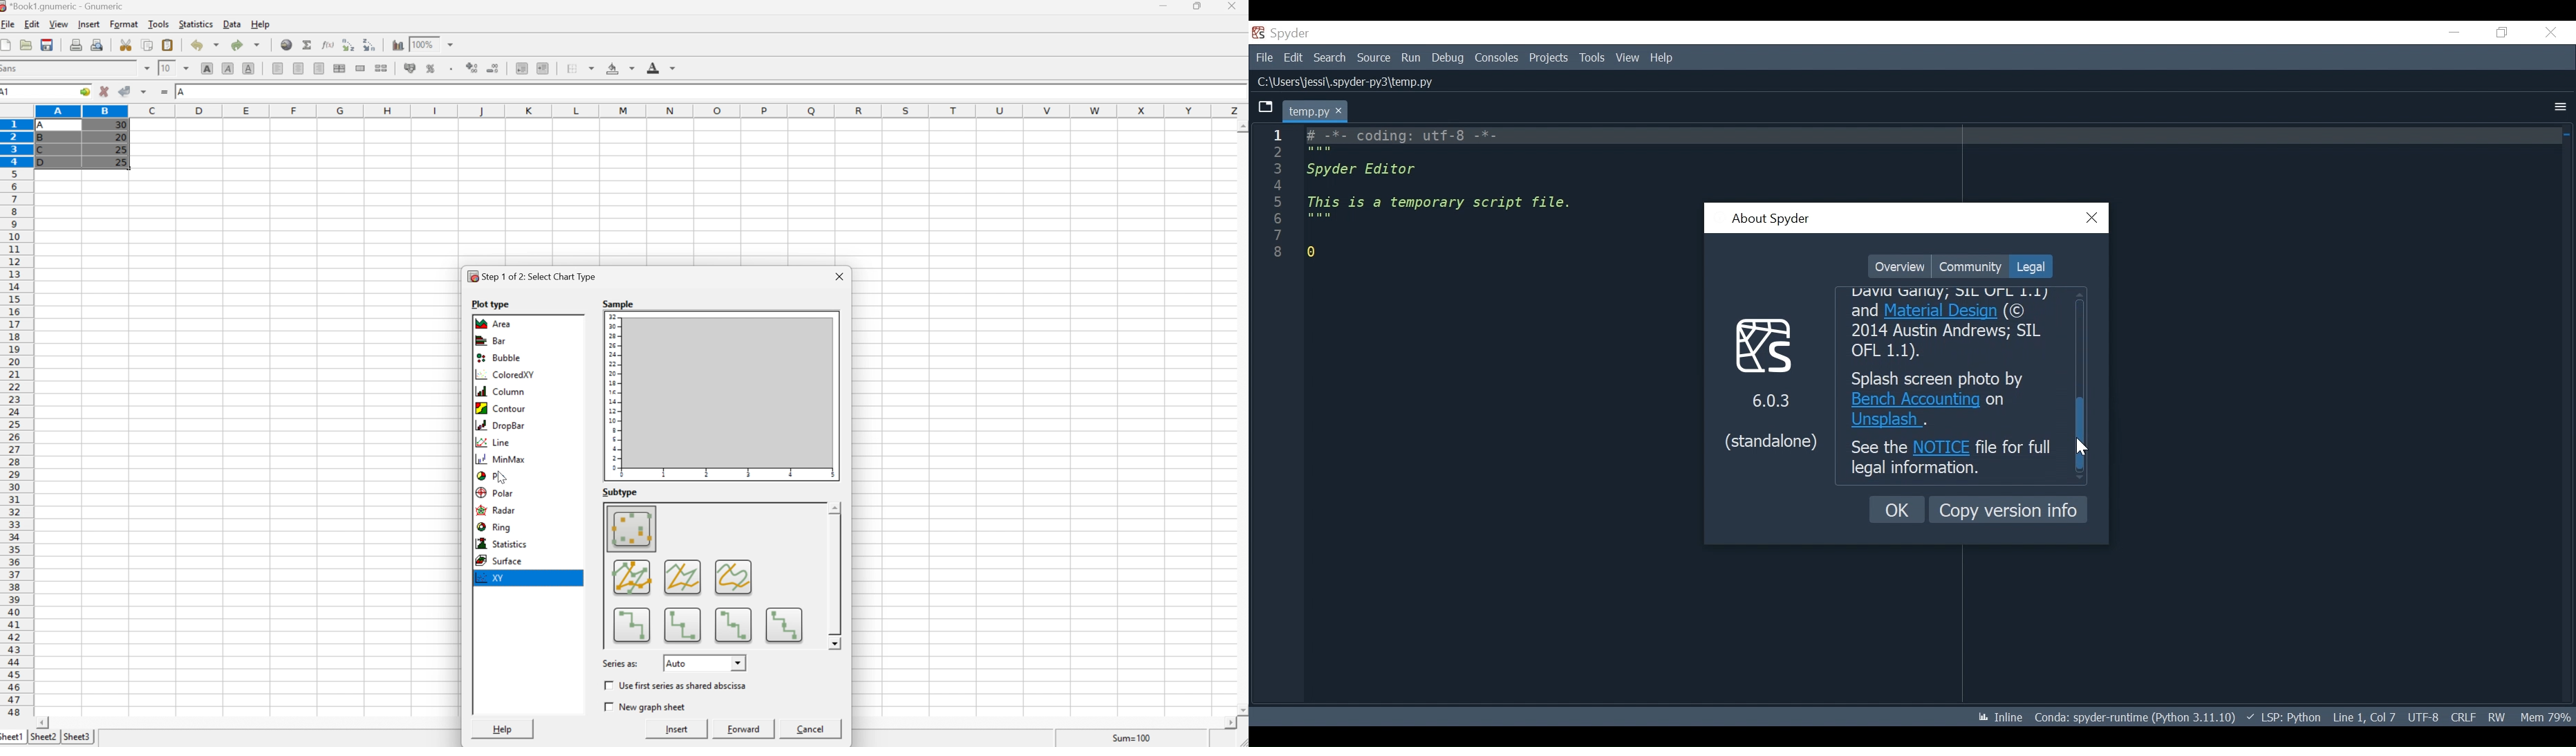 The width and height of the screenshot is (2576, 756). I want to click on Use first series as shared abscissa, so click(684, 685).